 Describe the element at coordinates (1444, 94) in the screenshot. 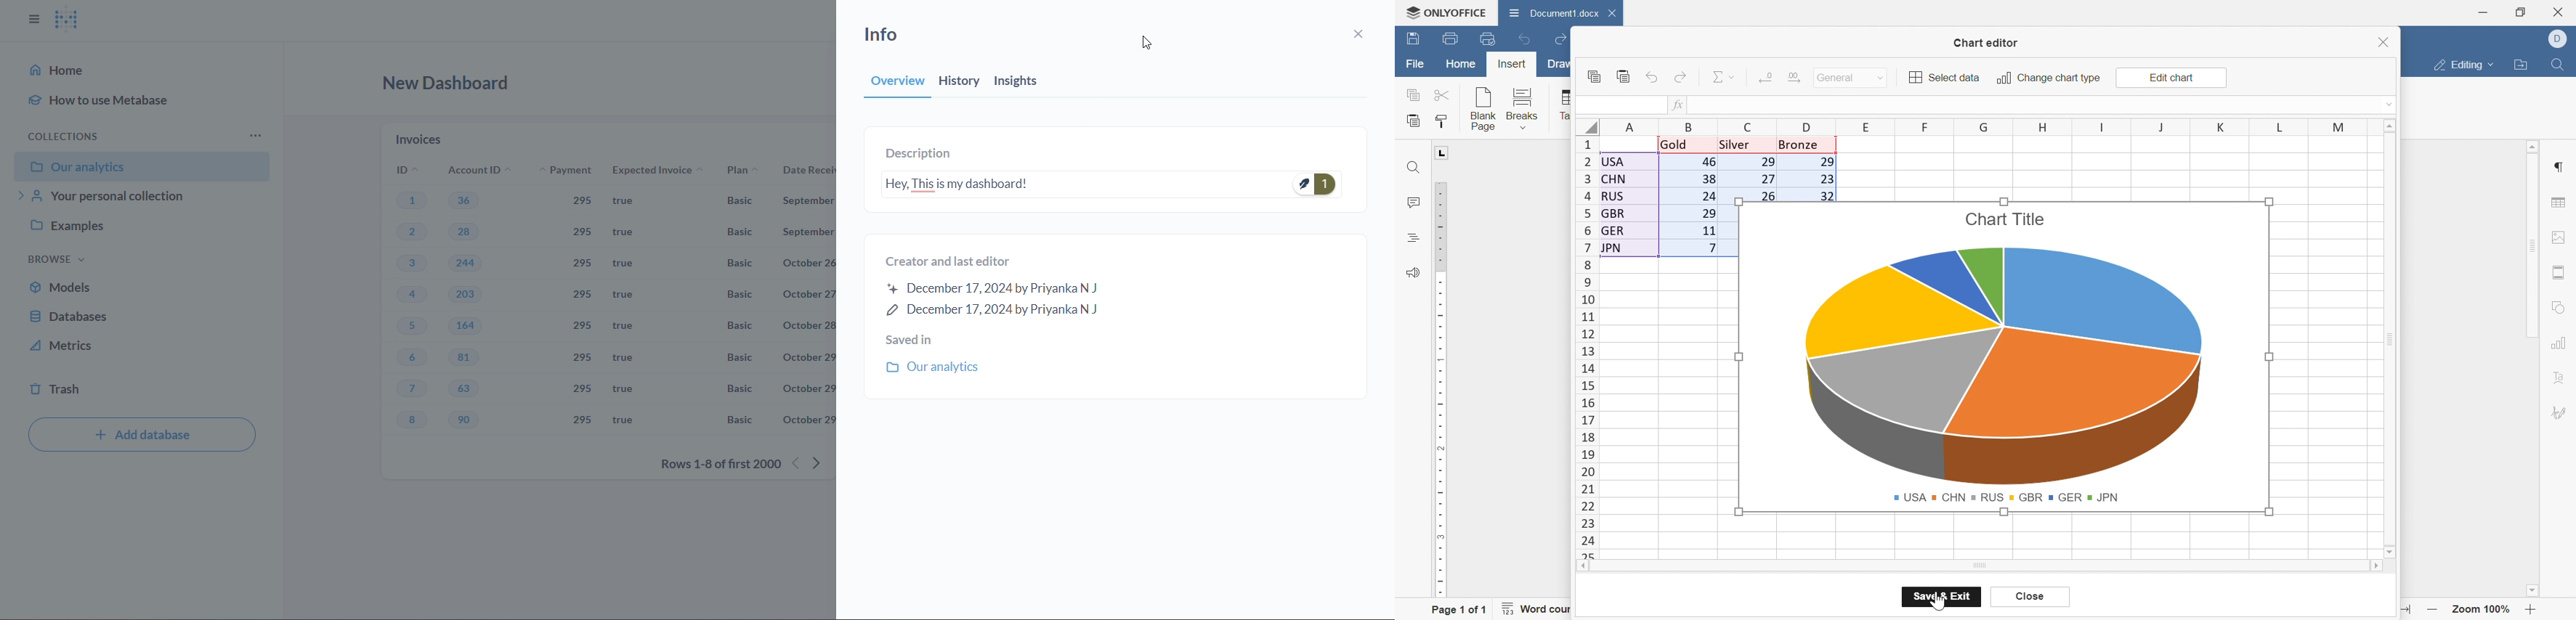

I see `Cut` at that location.